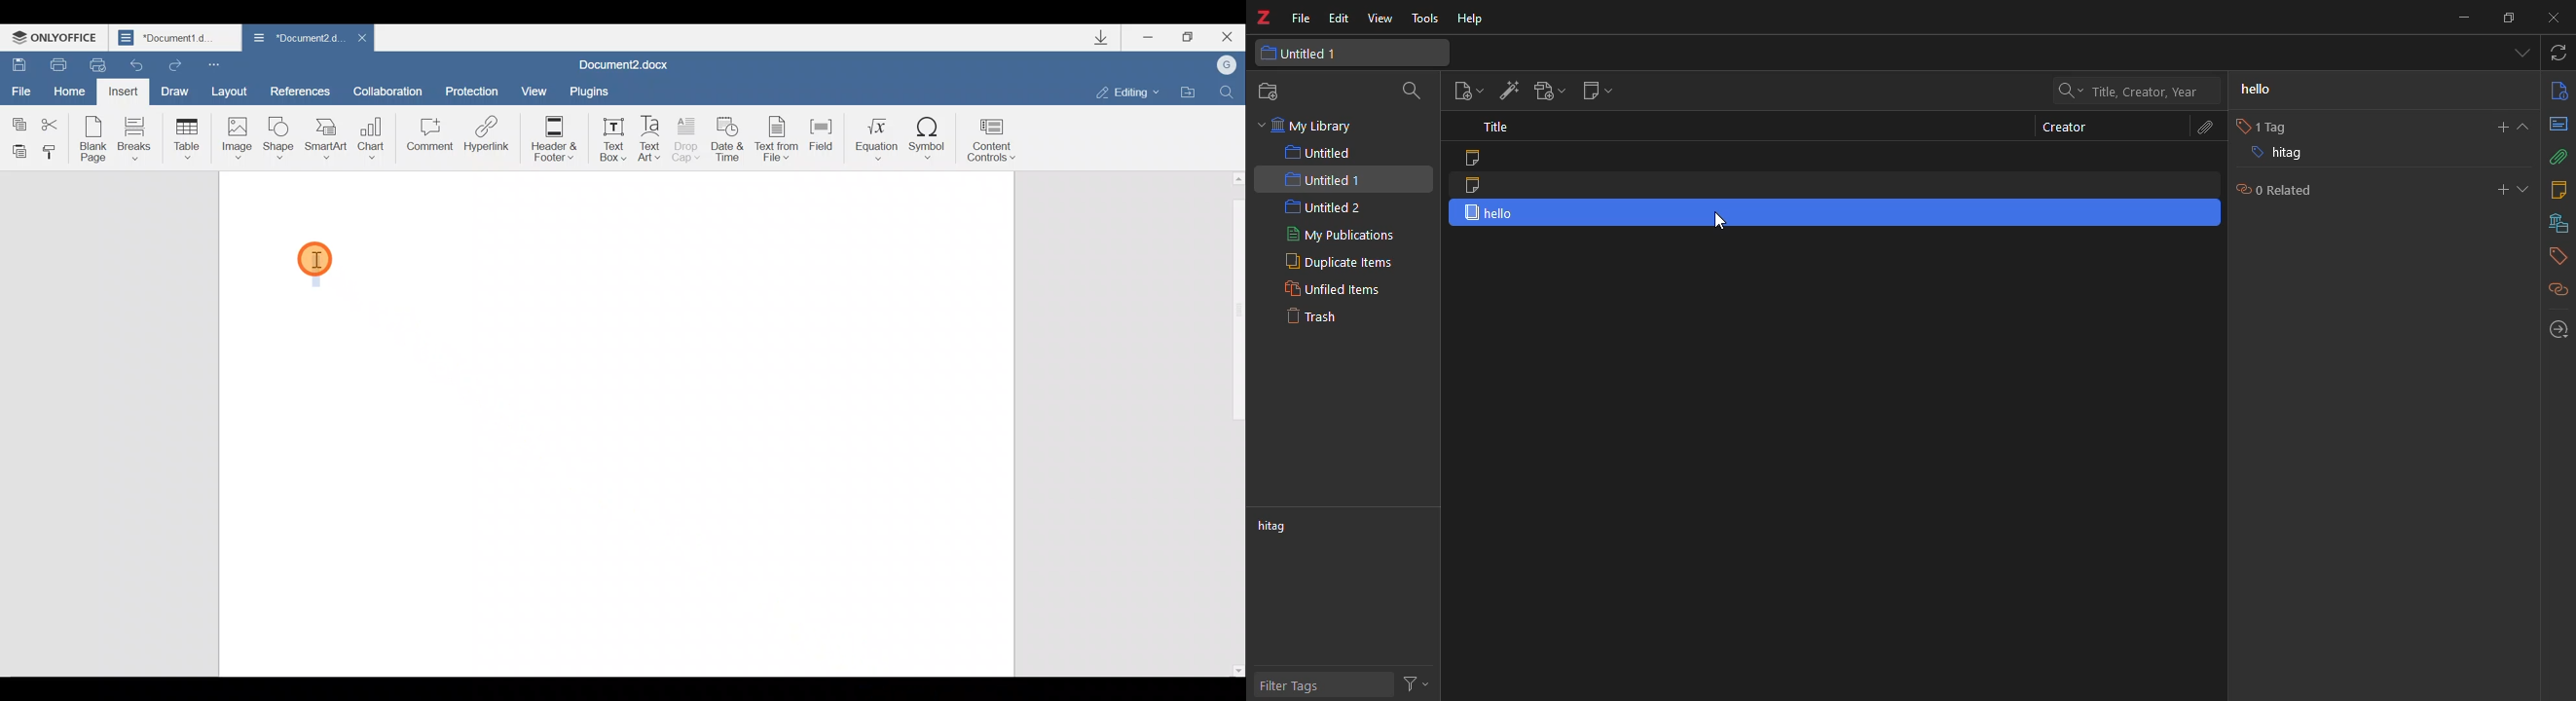  What do you see at coordinates (1109, 40) in the screenshot?
I see `Downloads` at bounding box center [1109, 40].